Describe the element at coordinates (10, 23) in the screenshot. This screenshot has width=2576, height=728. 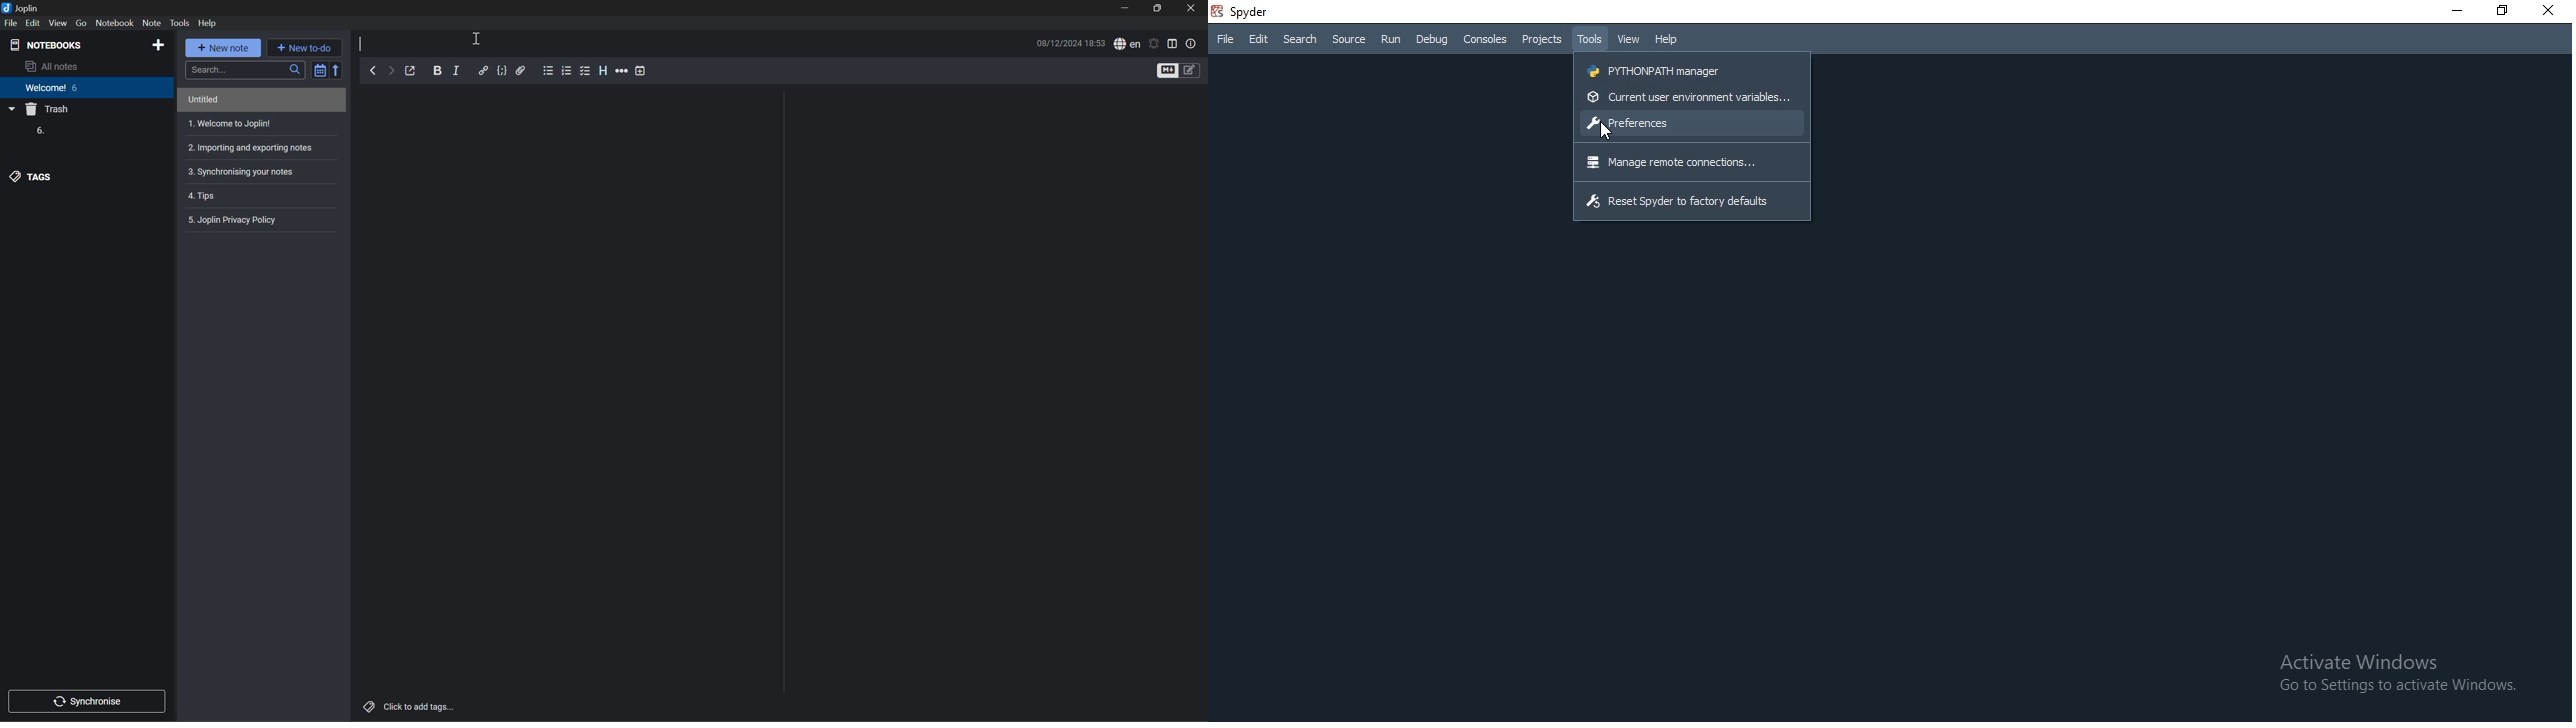
I see `File` at that location.